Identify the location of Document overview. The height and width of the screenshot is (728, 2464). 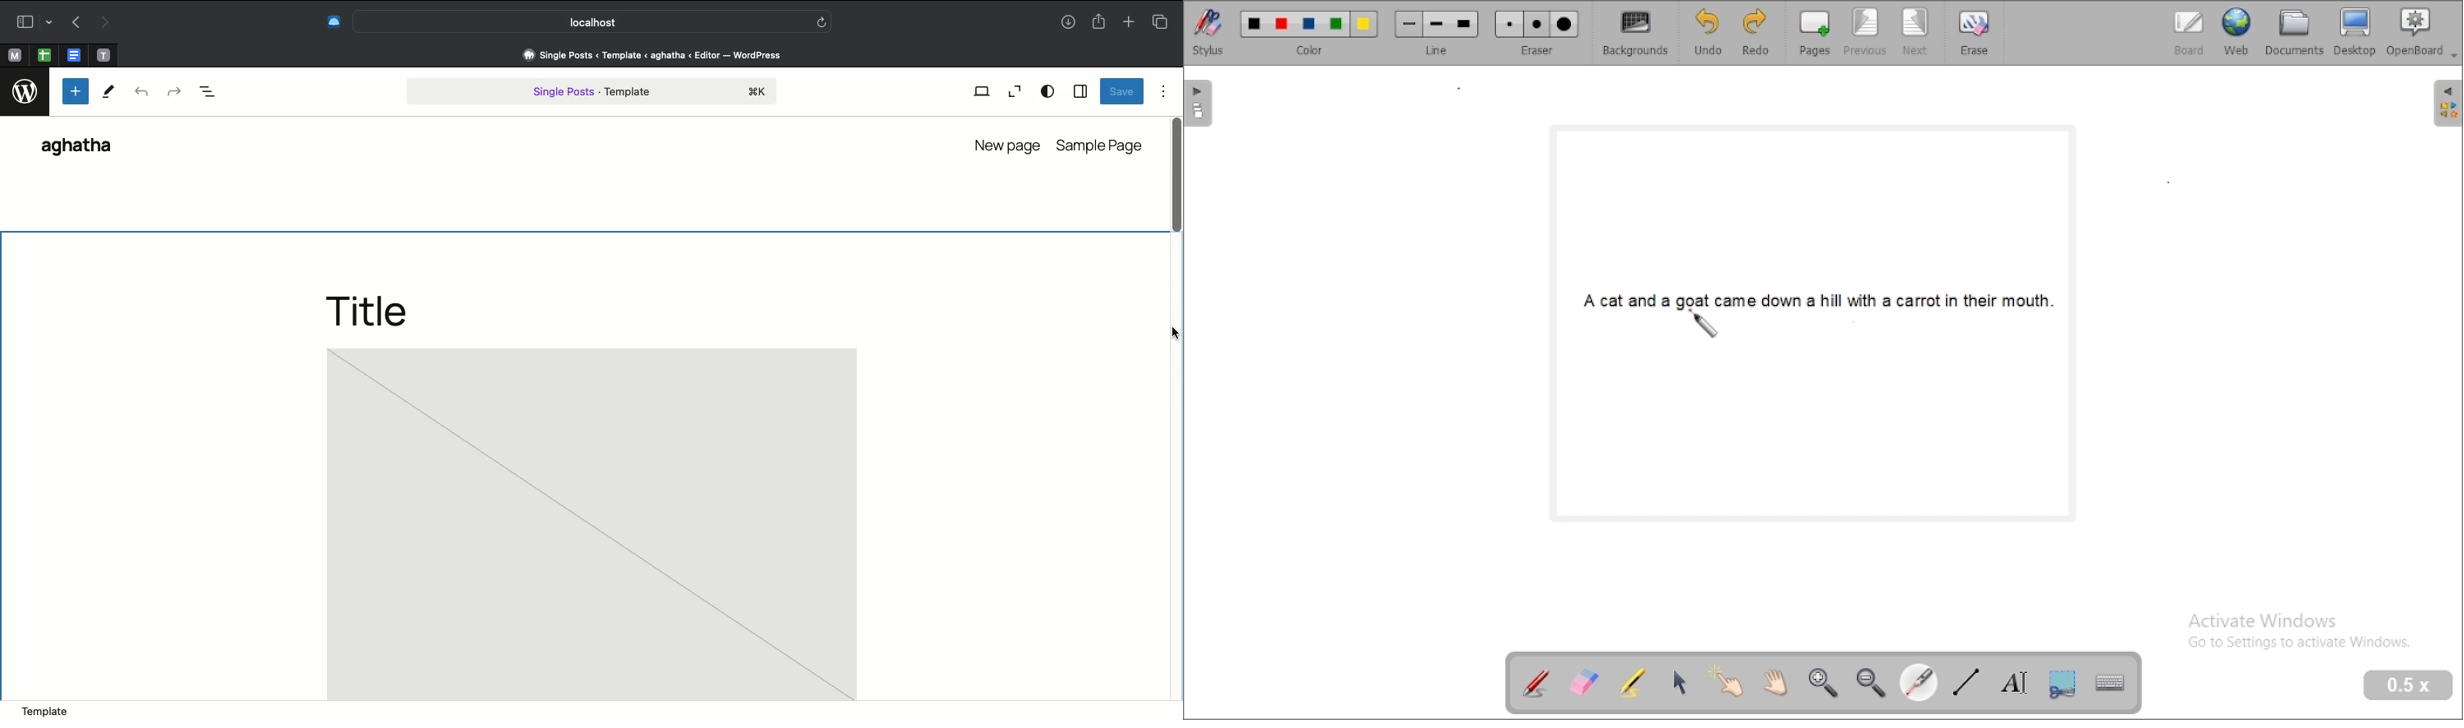
(216, 92).